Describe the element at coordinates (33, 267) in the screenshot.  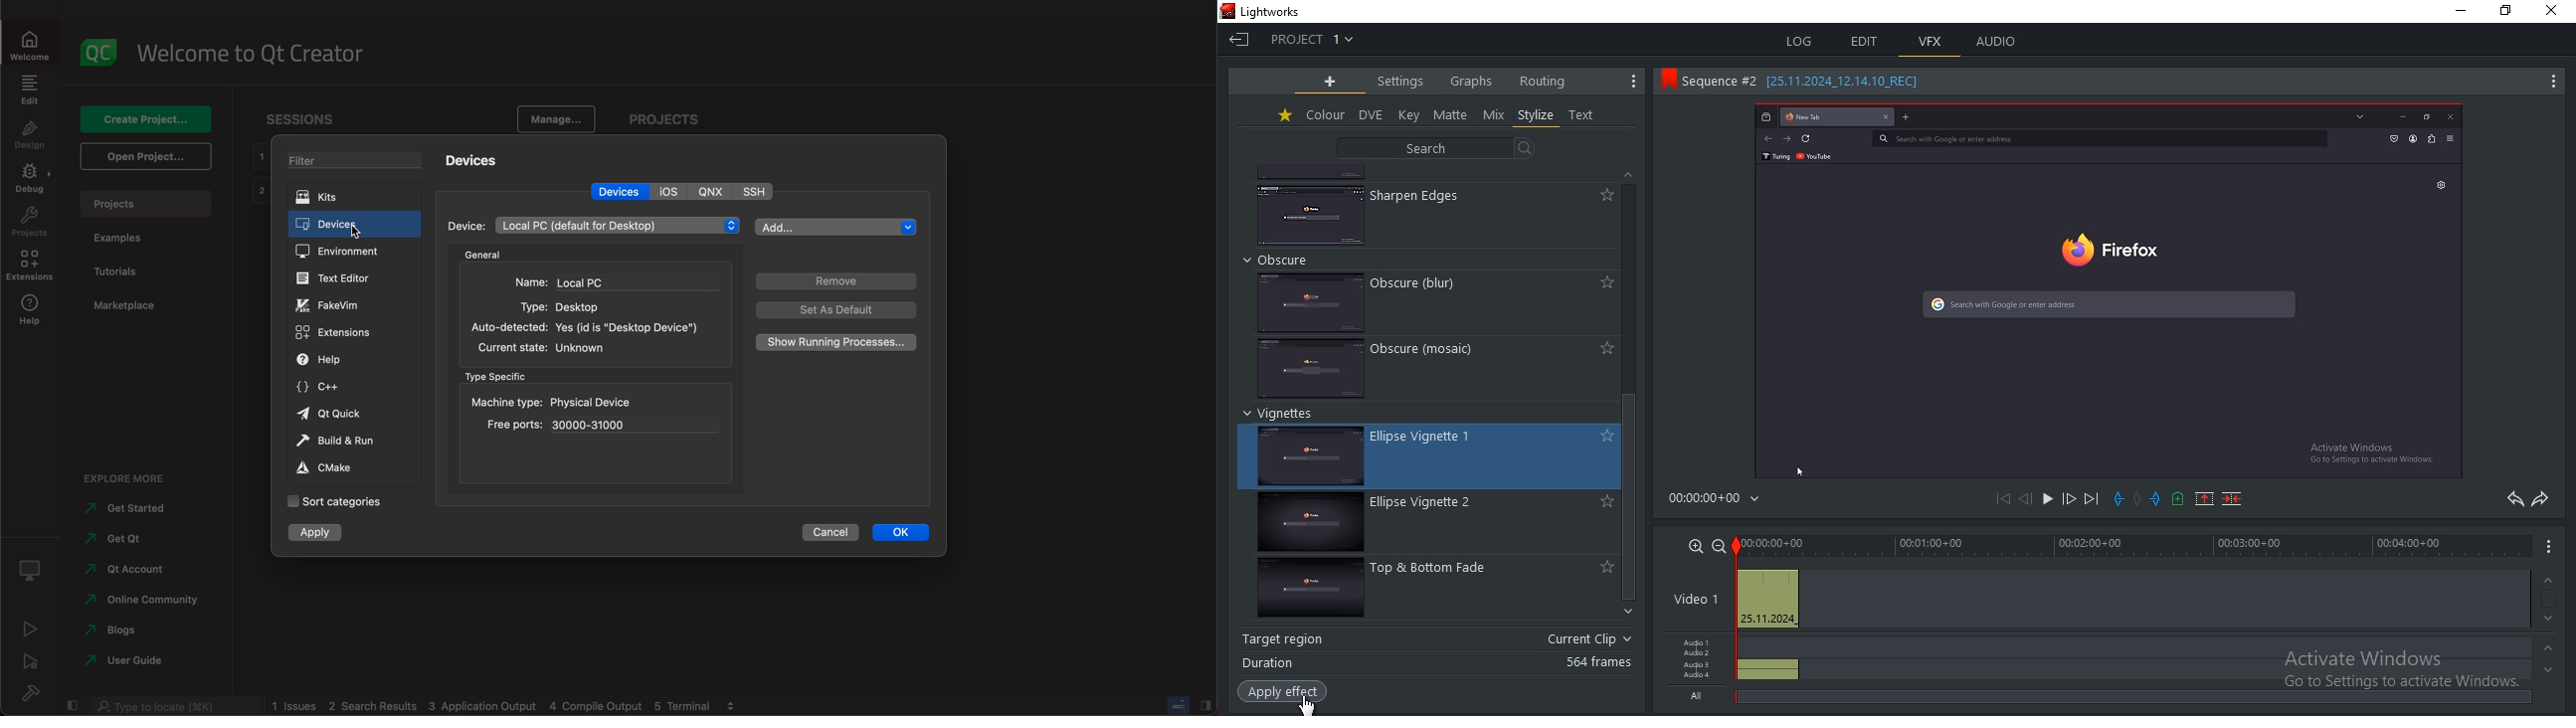
I see `extensions` at that location.